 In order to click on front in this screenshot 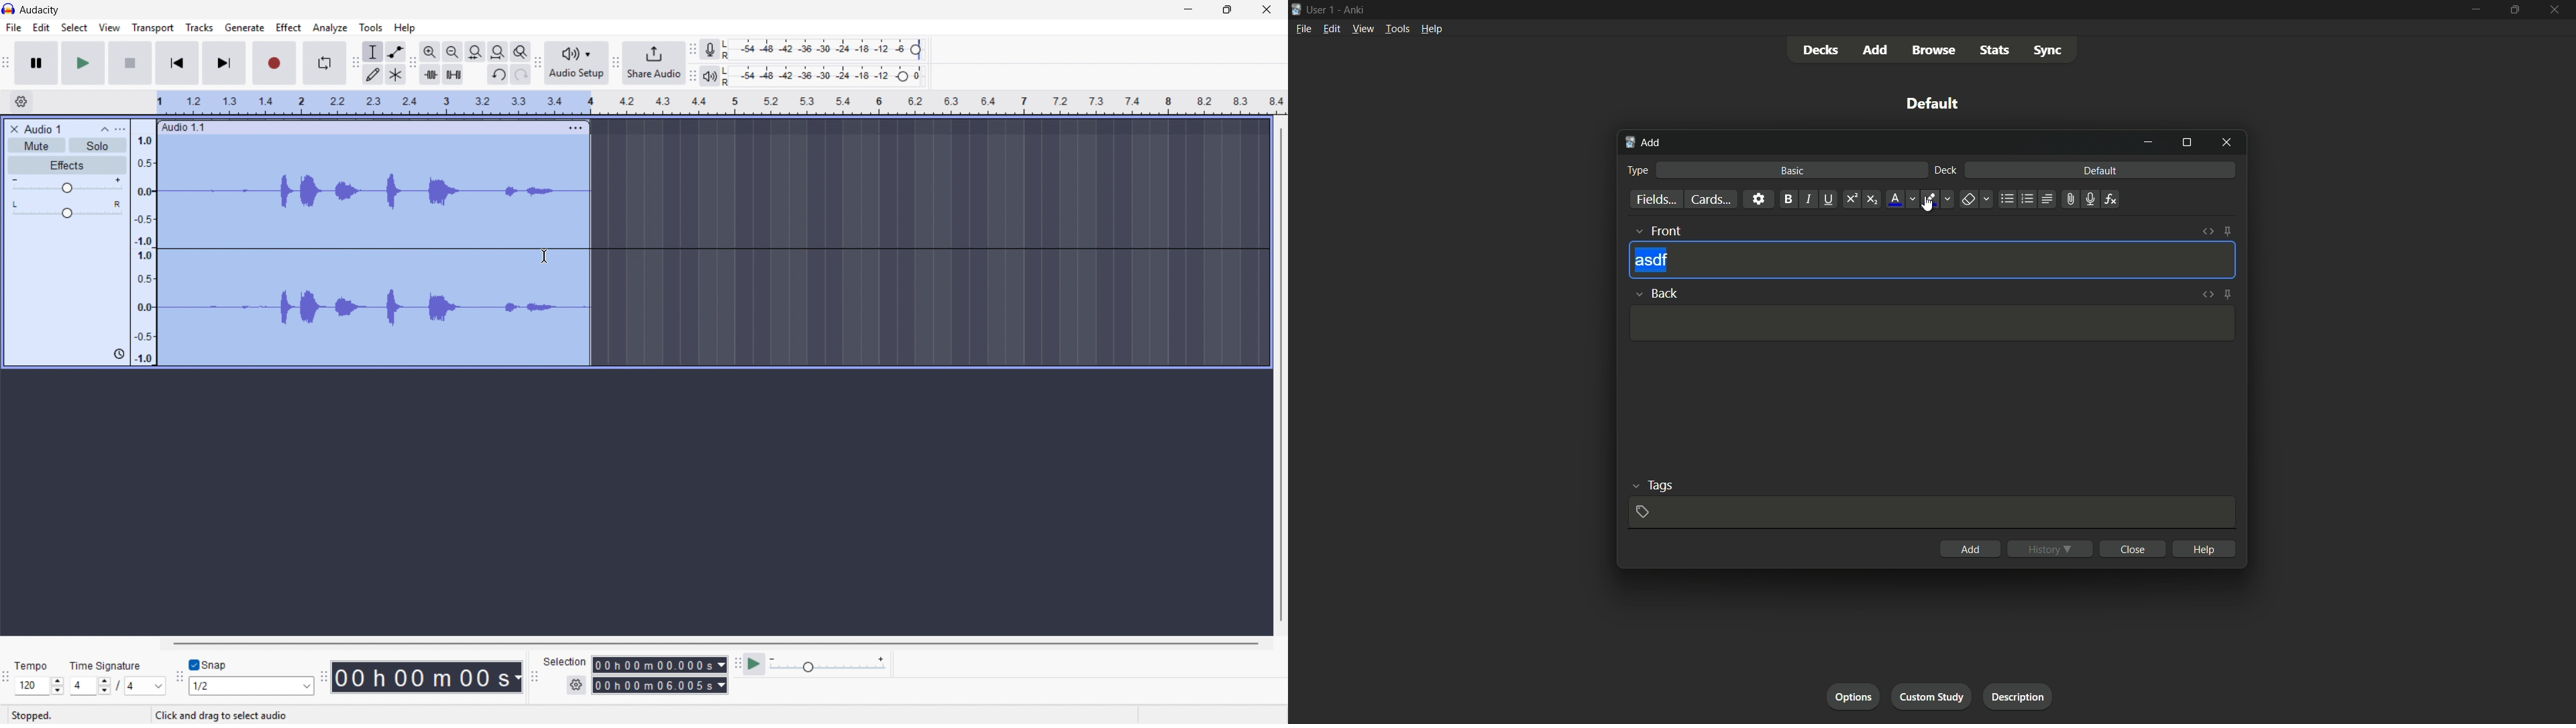, I will do `click(1657, 230)`.